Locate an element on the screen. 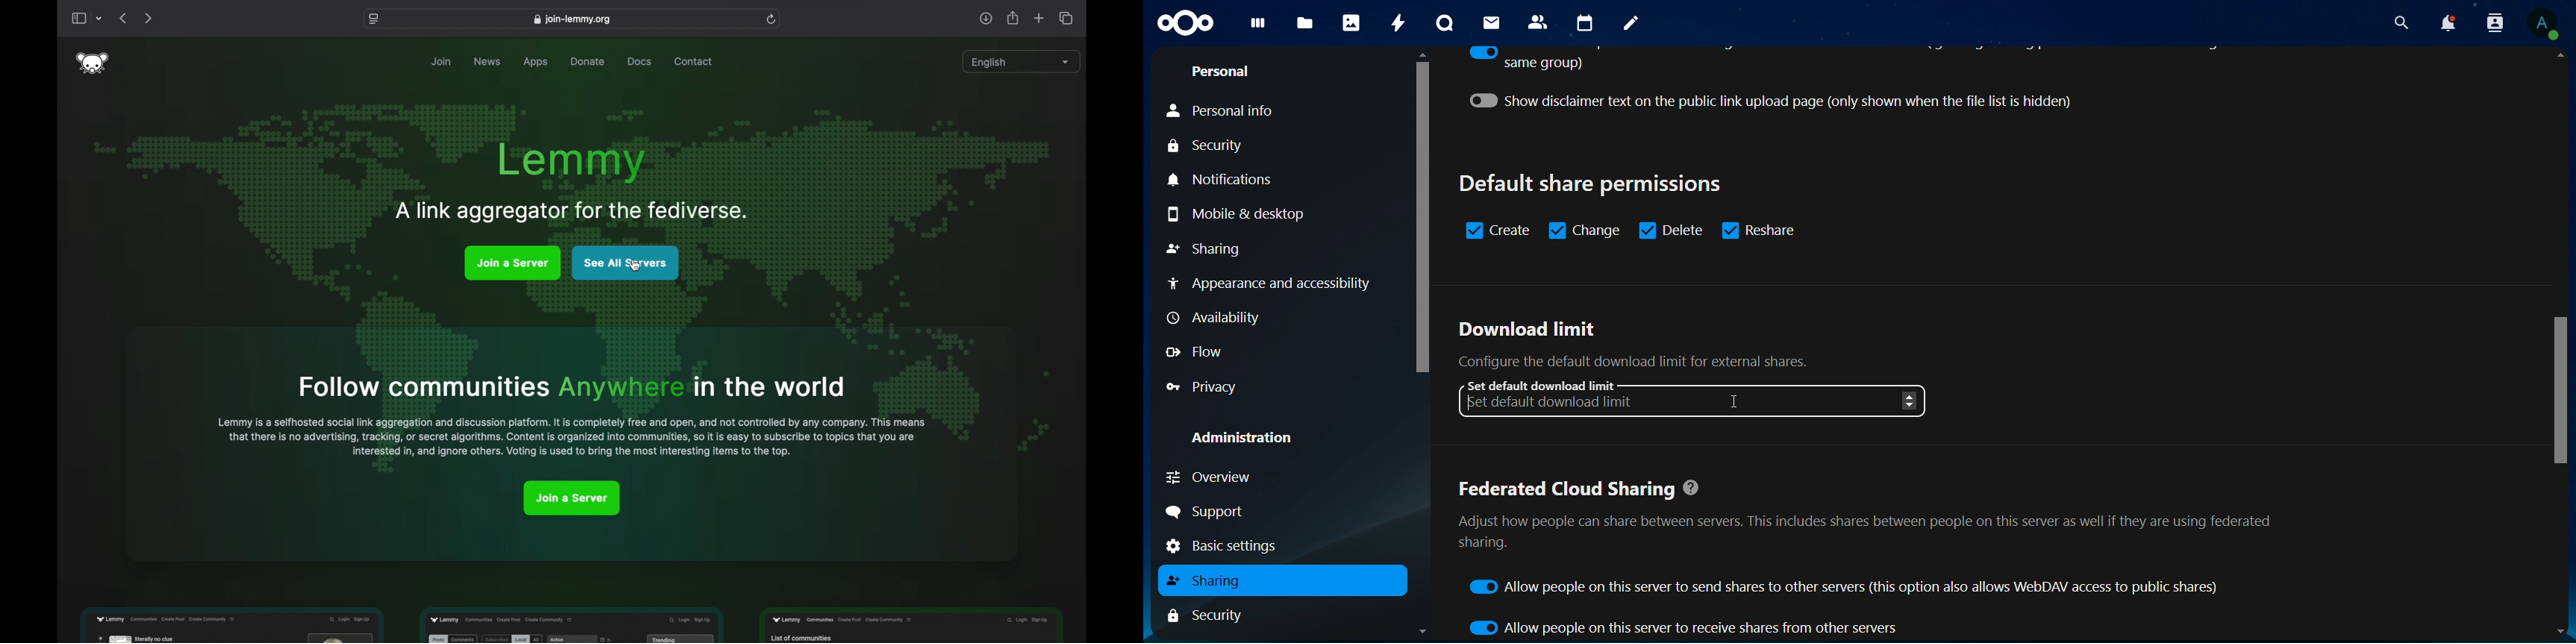 The image size is (2576, 644). personal info is located at coordinates (1222, 111).